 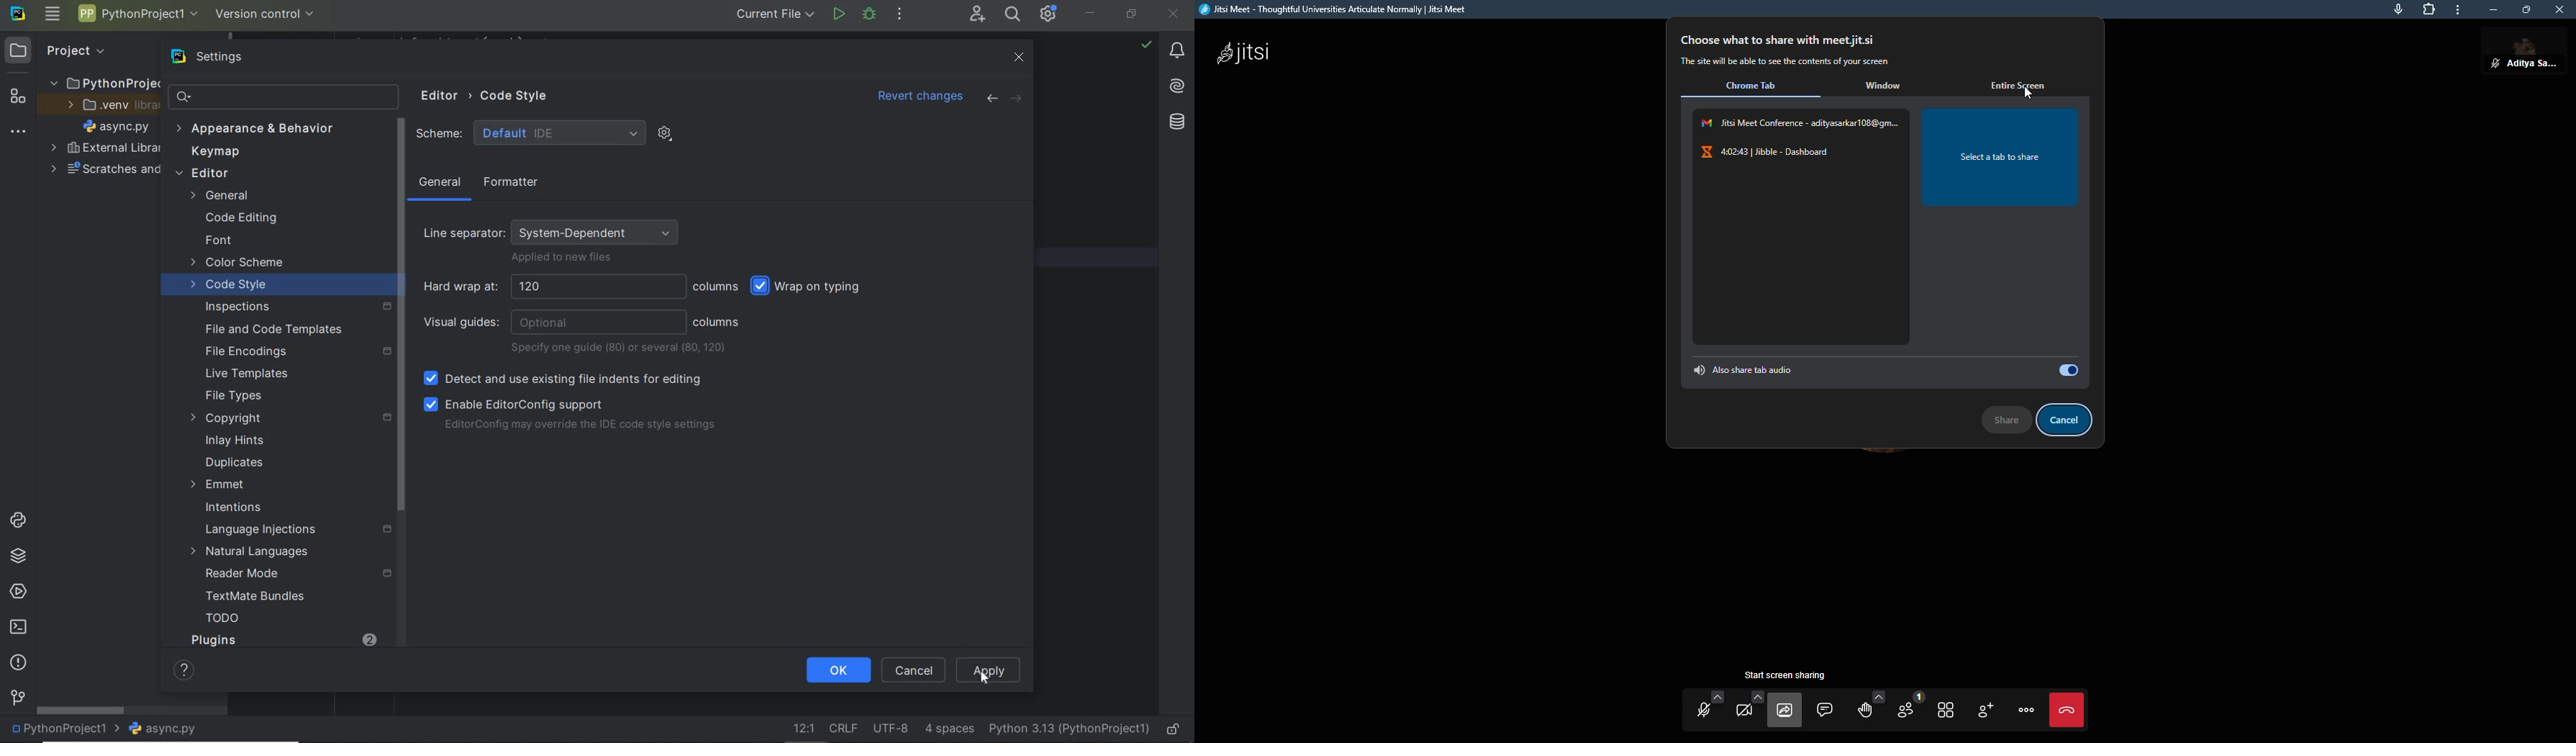 I want to click on python console, so click(x=18, y=521).